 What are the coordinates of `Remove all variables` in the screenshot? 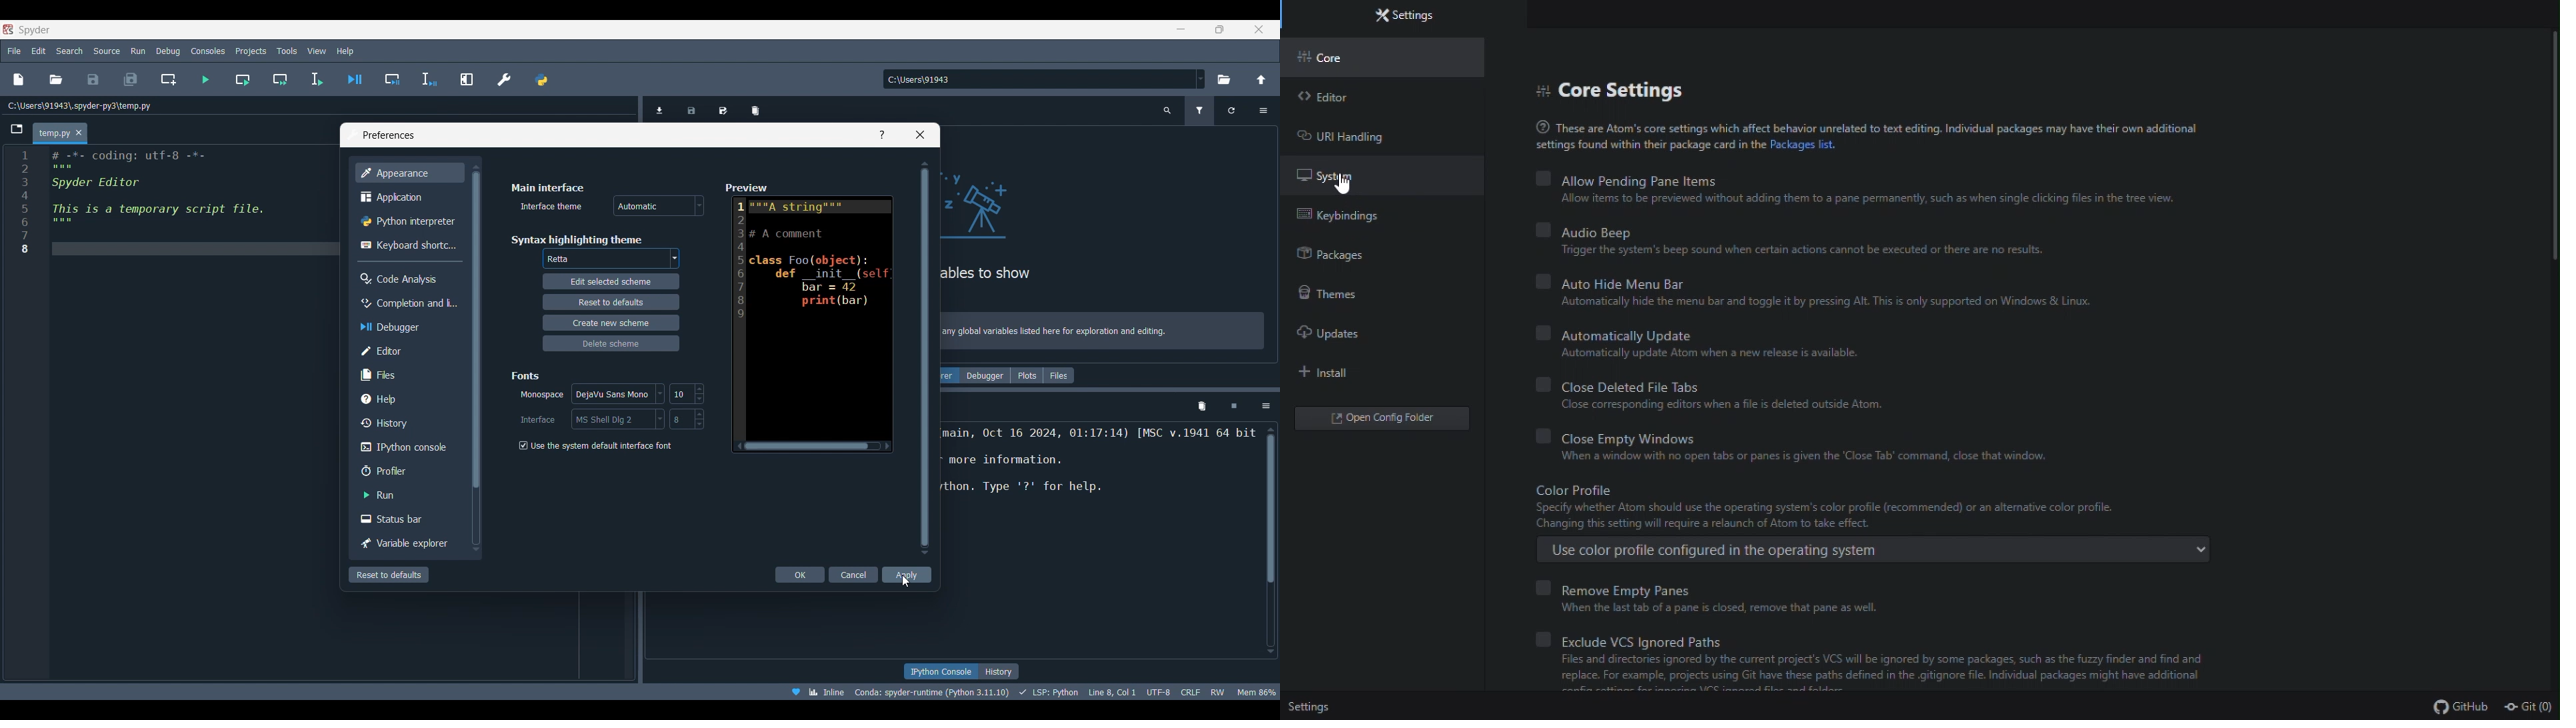 It's located at (755, 108).